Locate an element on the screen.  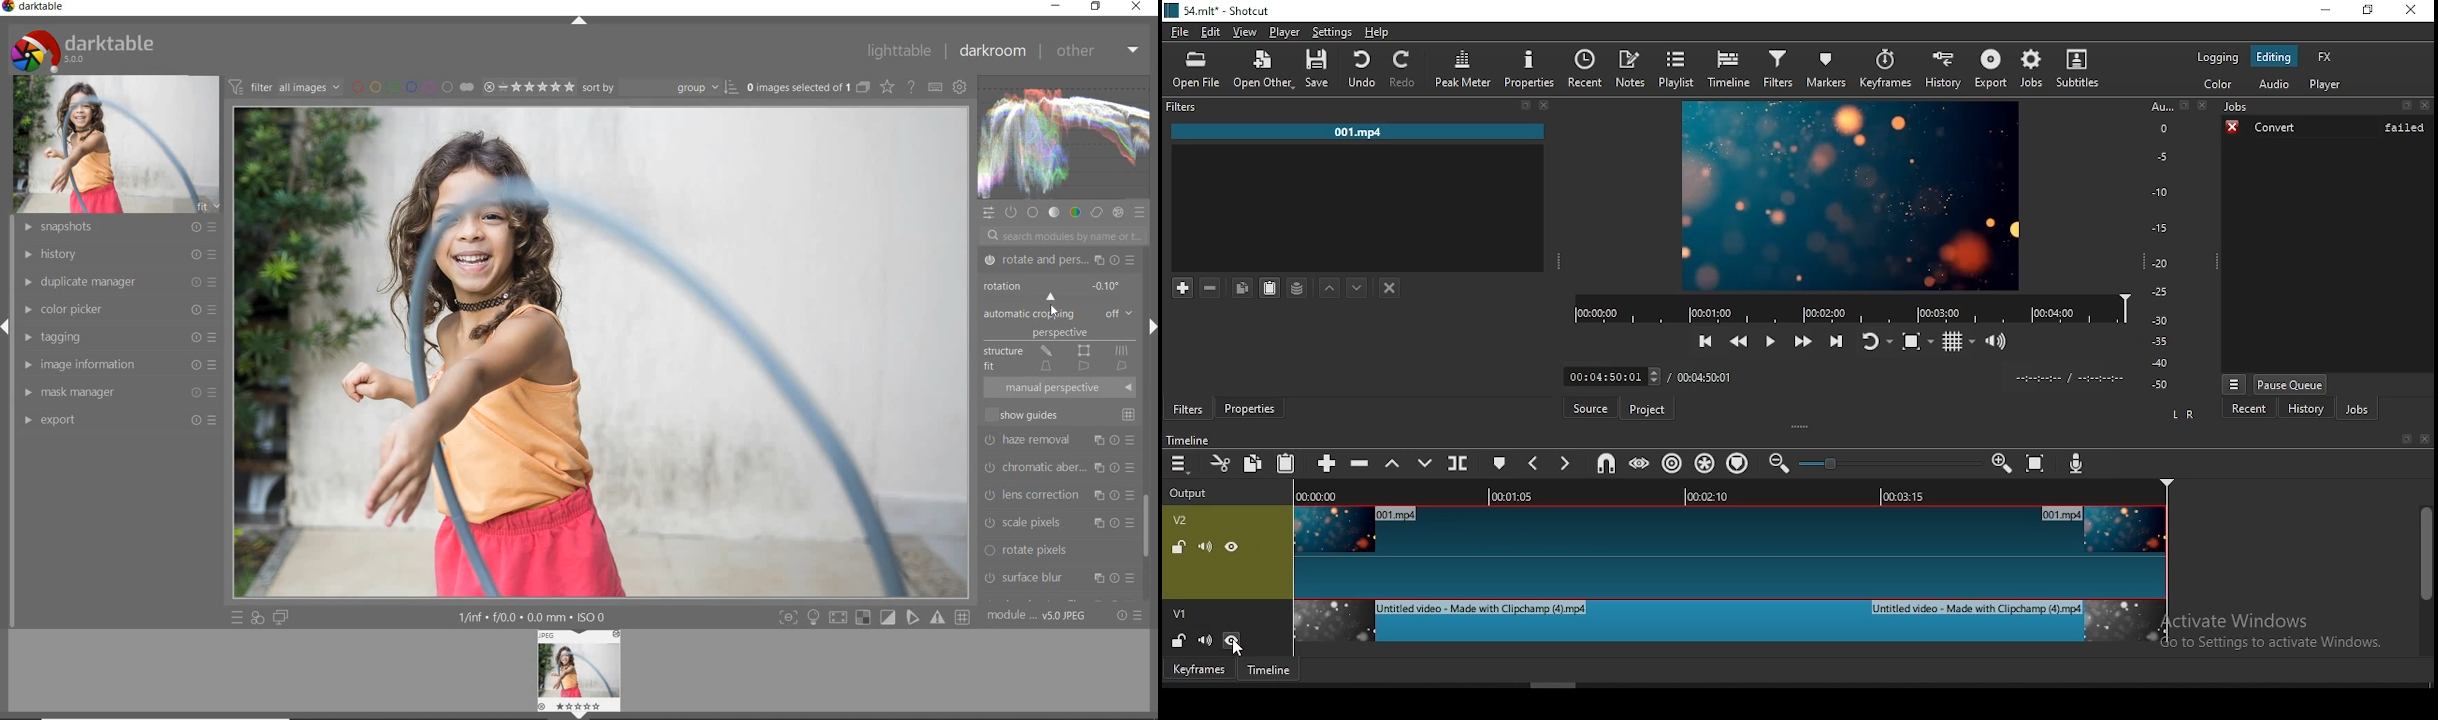
scrollbar is located at coordinates (1149, 519).